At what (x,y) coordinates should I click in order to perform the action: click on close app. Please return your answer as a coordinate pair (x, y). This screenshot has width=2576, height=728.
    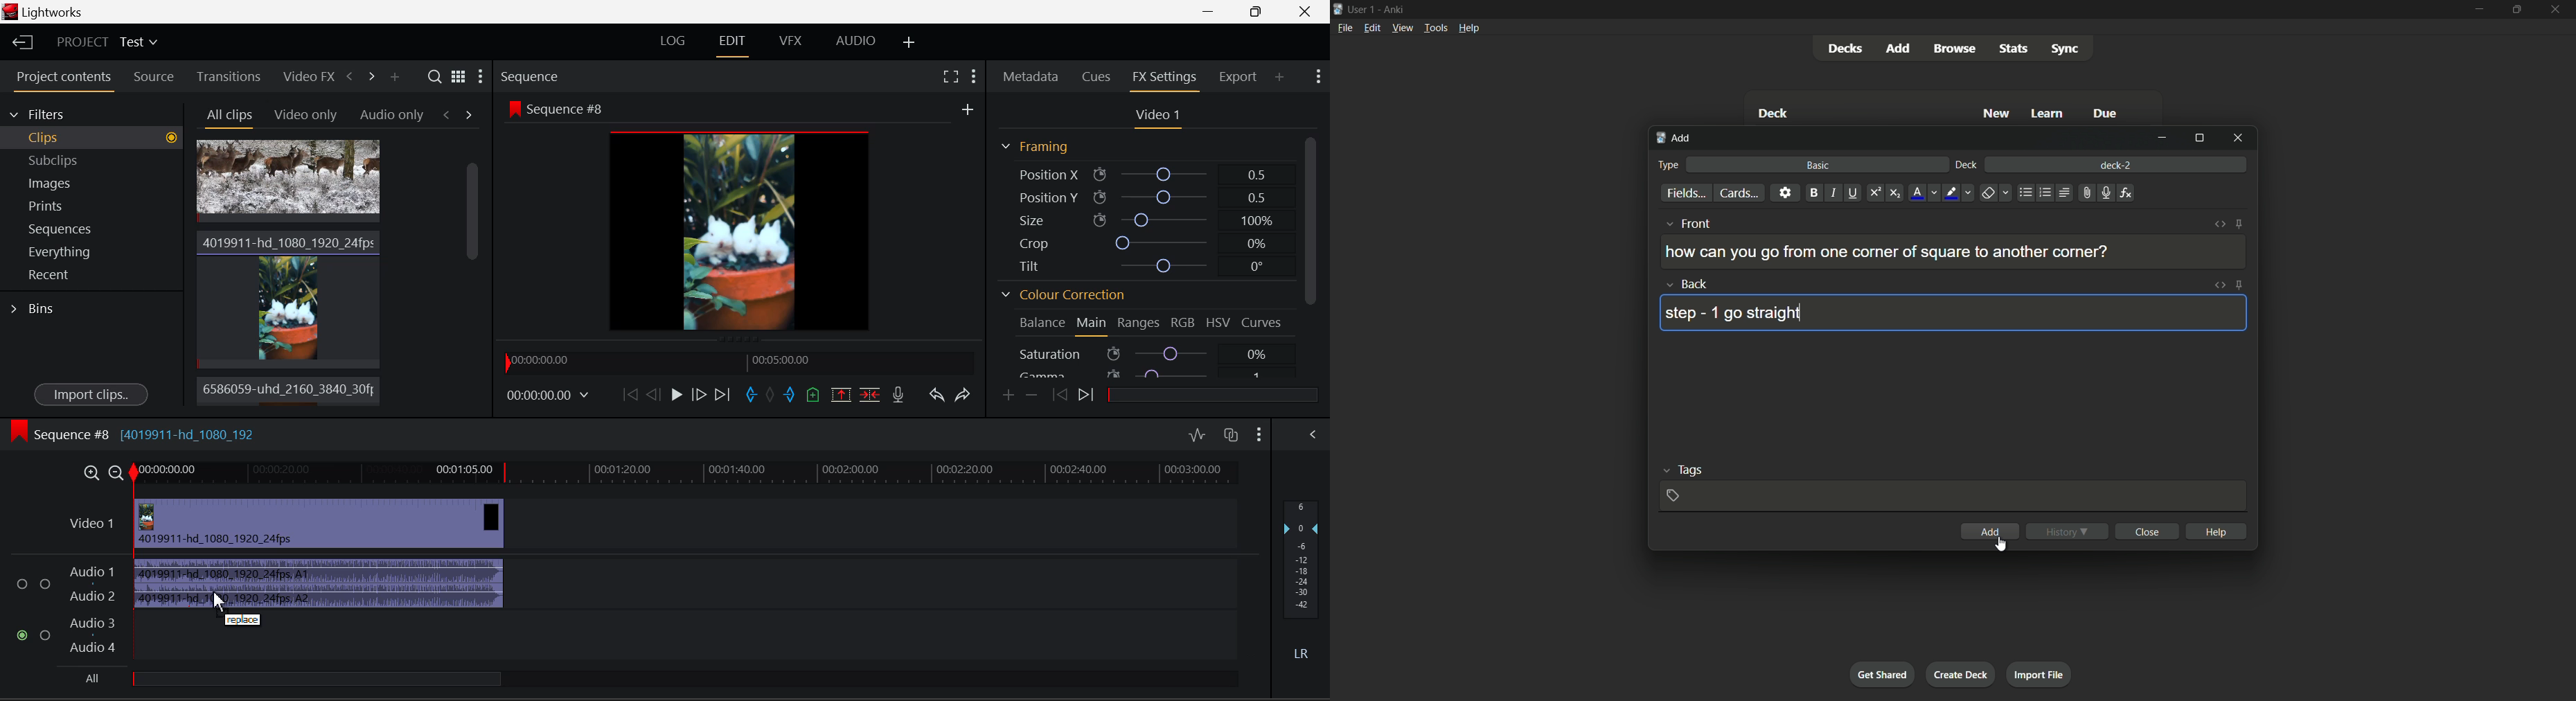
    Looking at the image, I should click on (2556, 9).